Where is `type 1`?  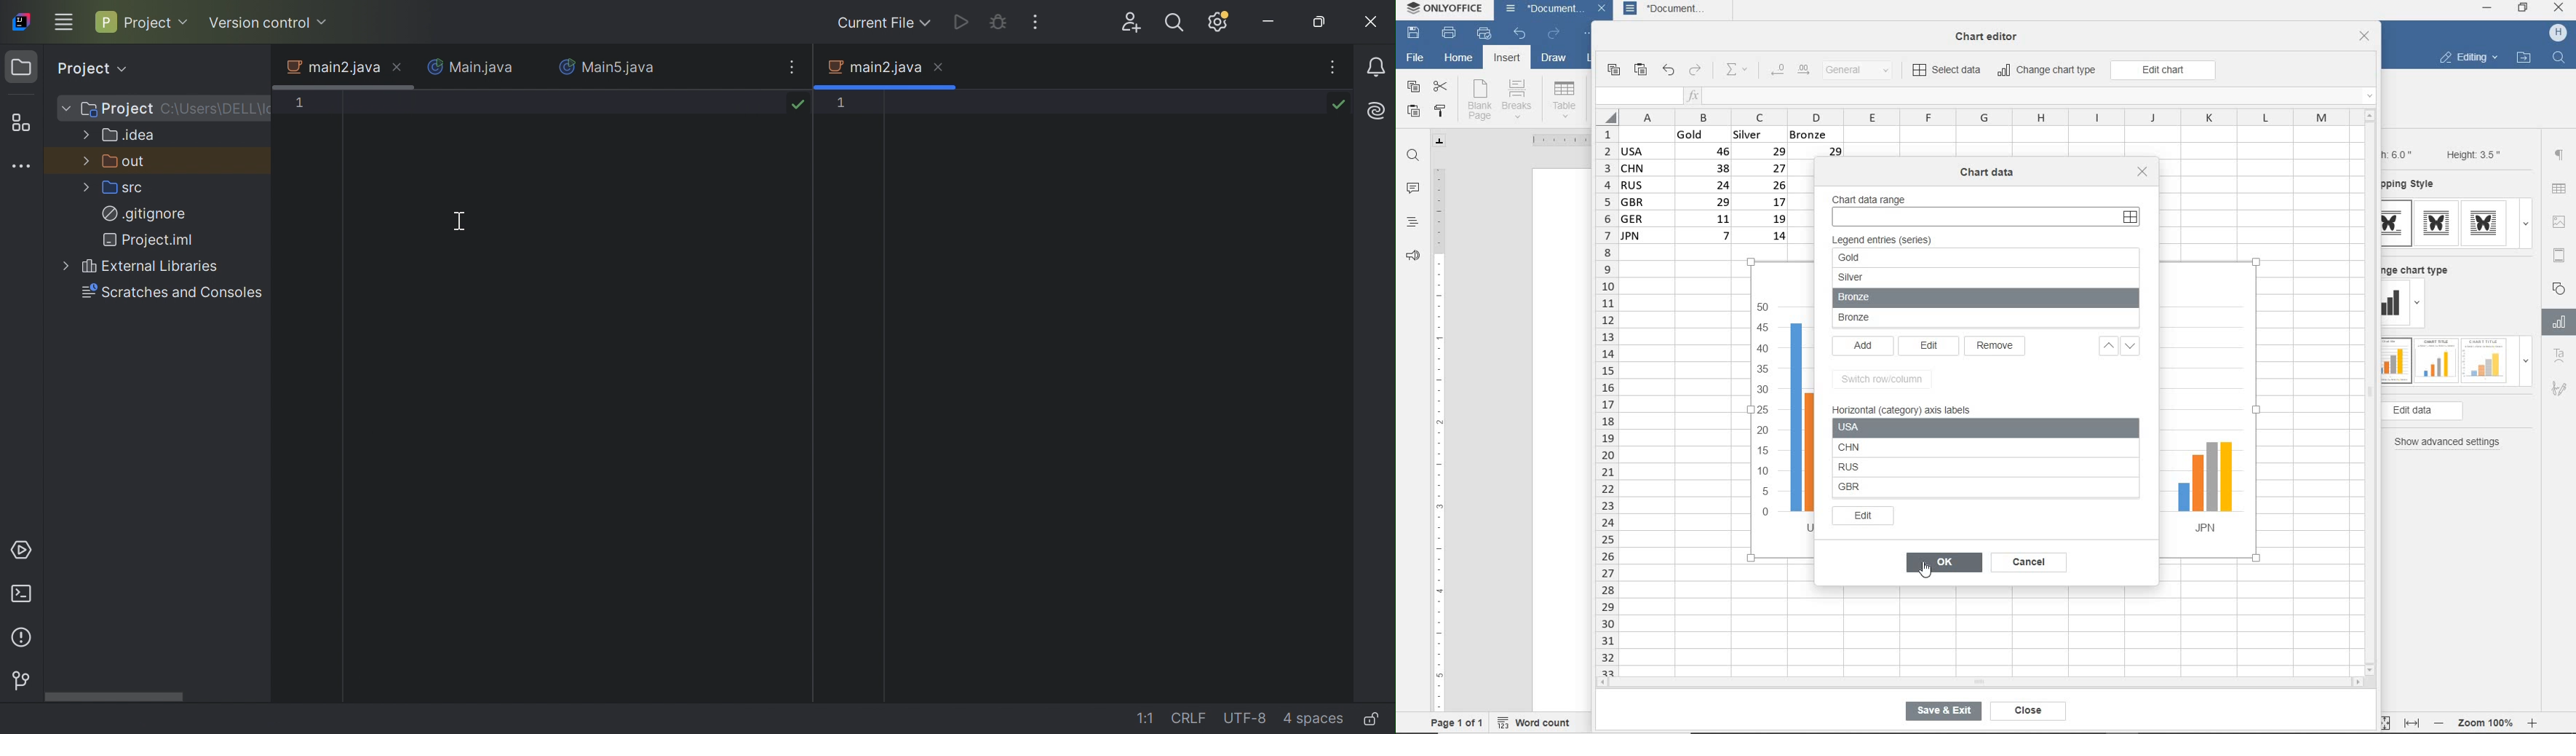
type 1 is located at coordinates (2397, 224).